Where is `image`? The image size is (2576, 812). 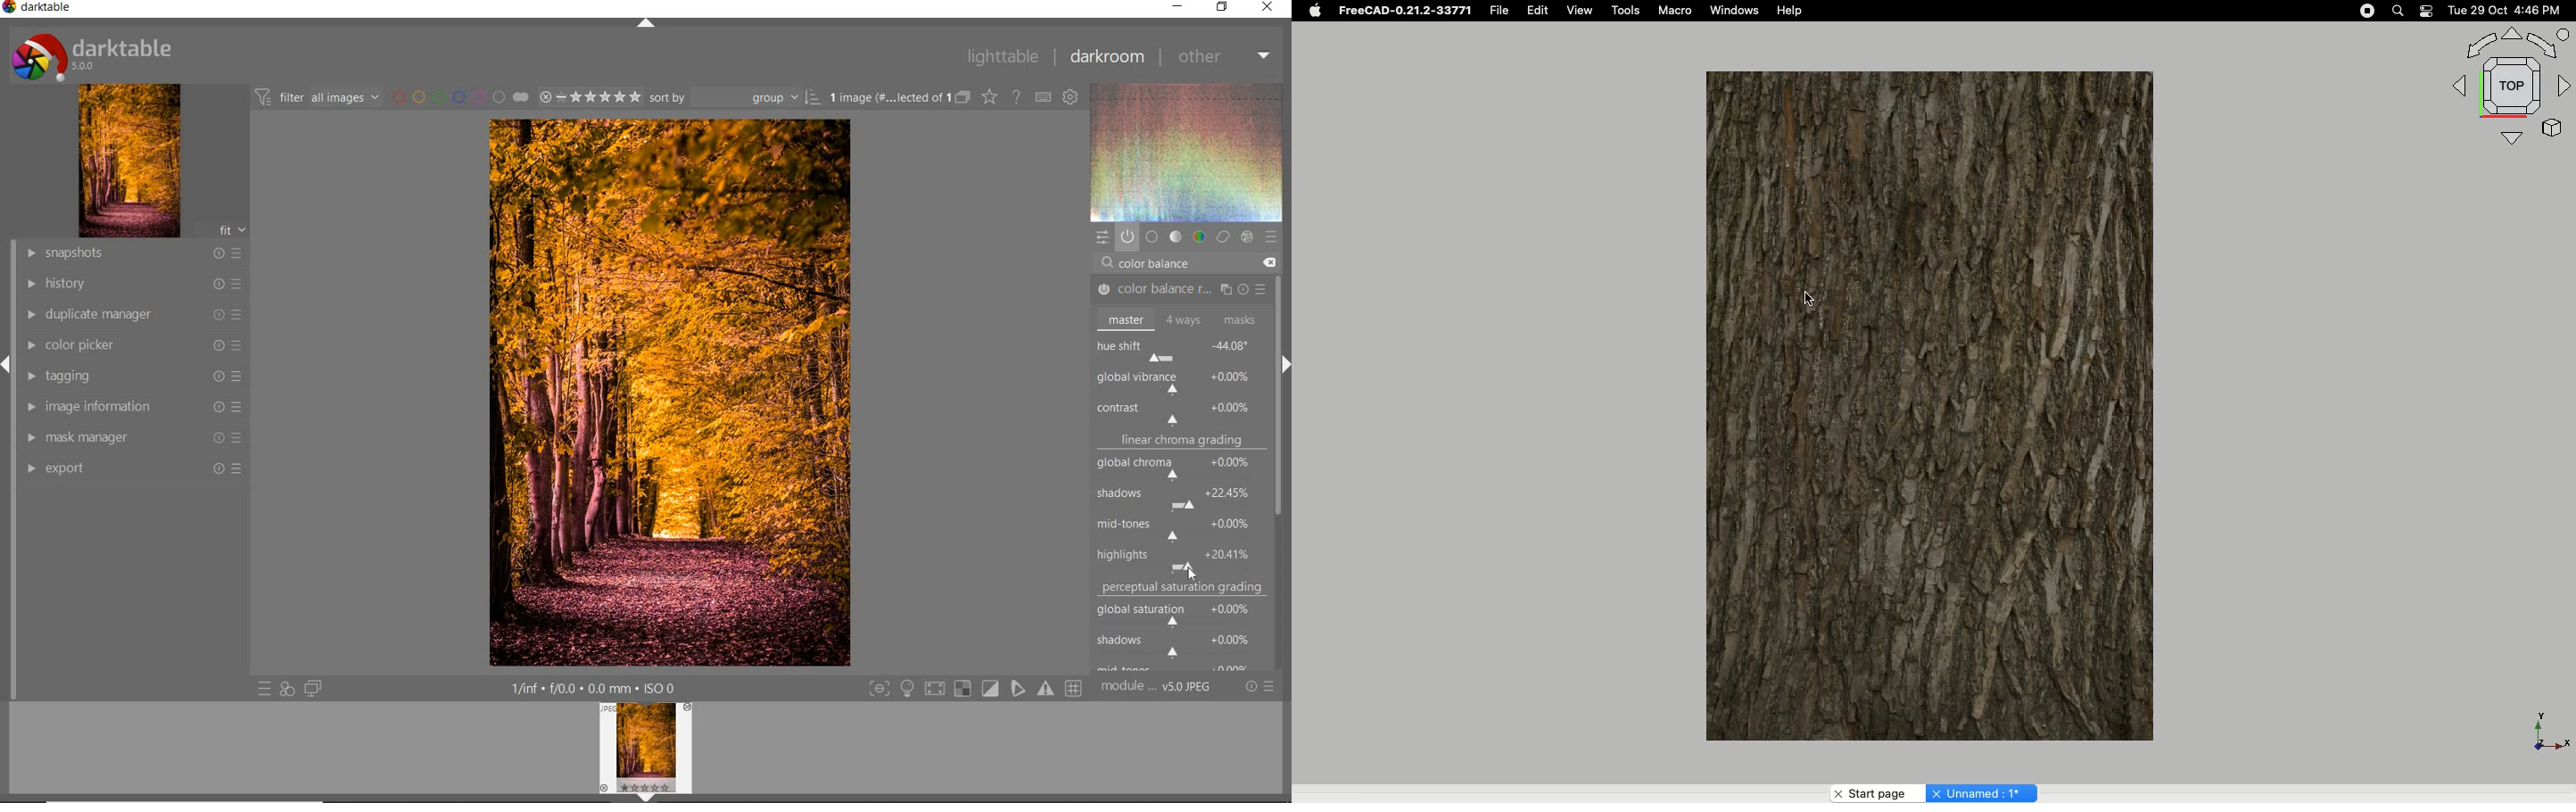
image is located at coordinates (130, 161).